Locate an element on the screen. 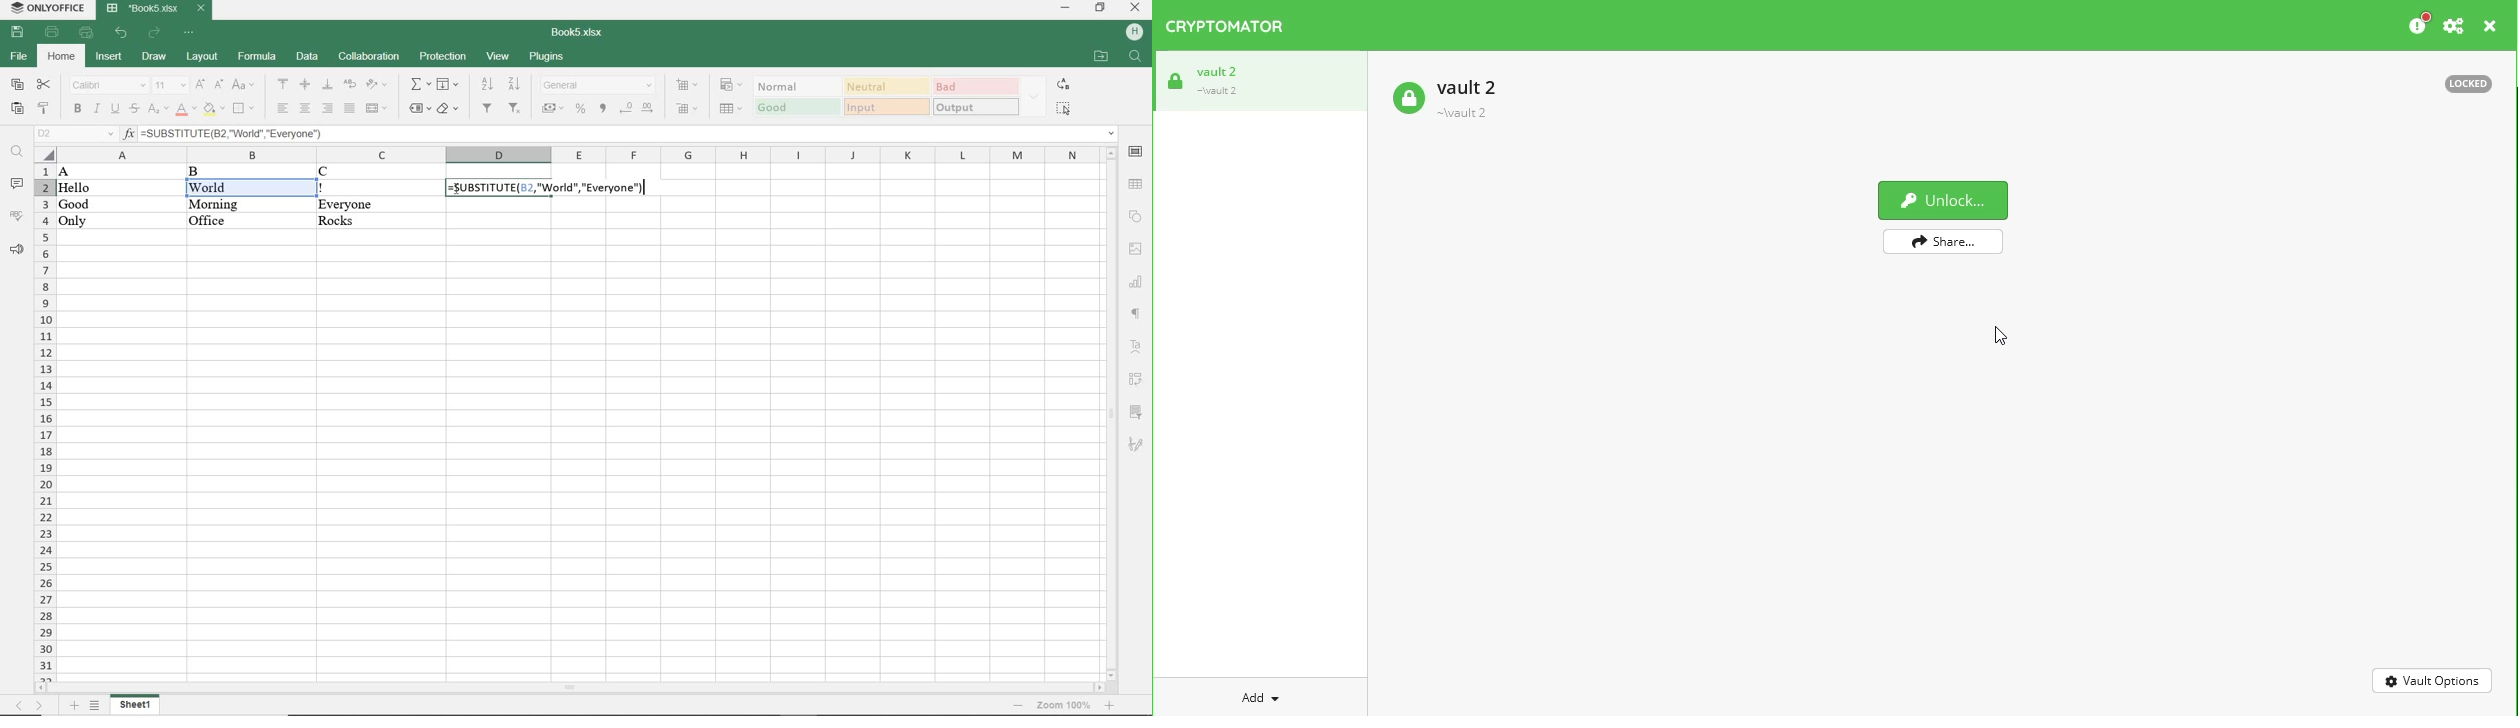  named ranges is located at coordinates (418, 110).